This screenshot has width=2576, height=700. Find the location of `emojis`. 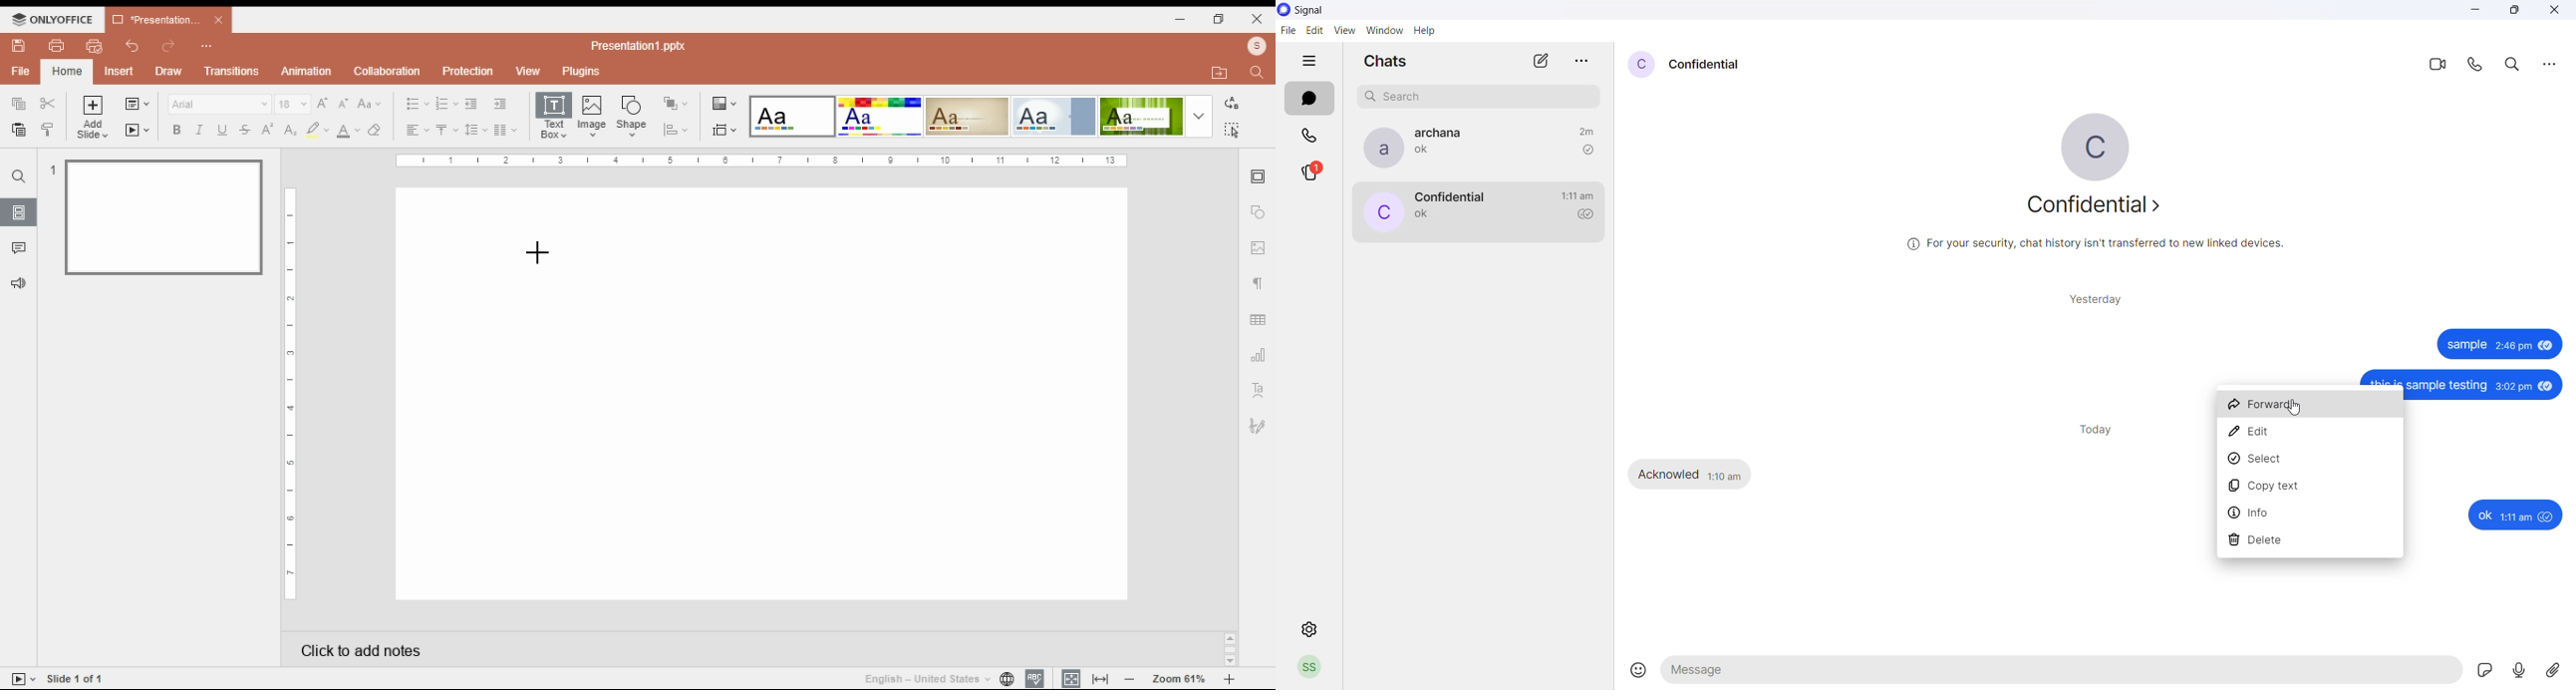

emojis is located at coordinates (1639, 671).